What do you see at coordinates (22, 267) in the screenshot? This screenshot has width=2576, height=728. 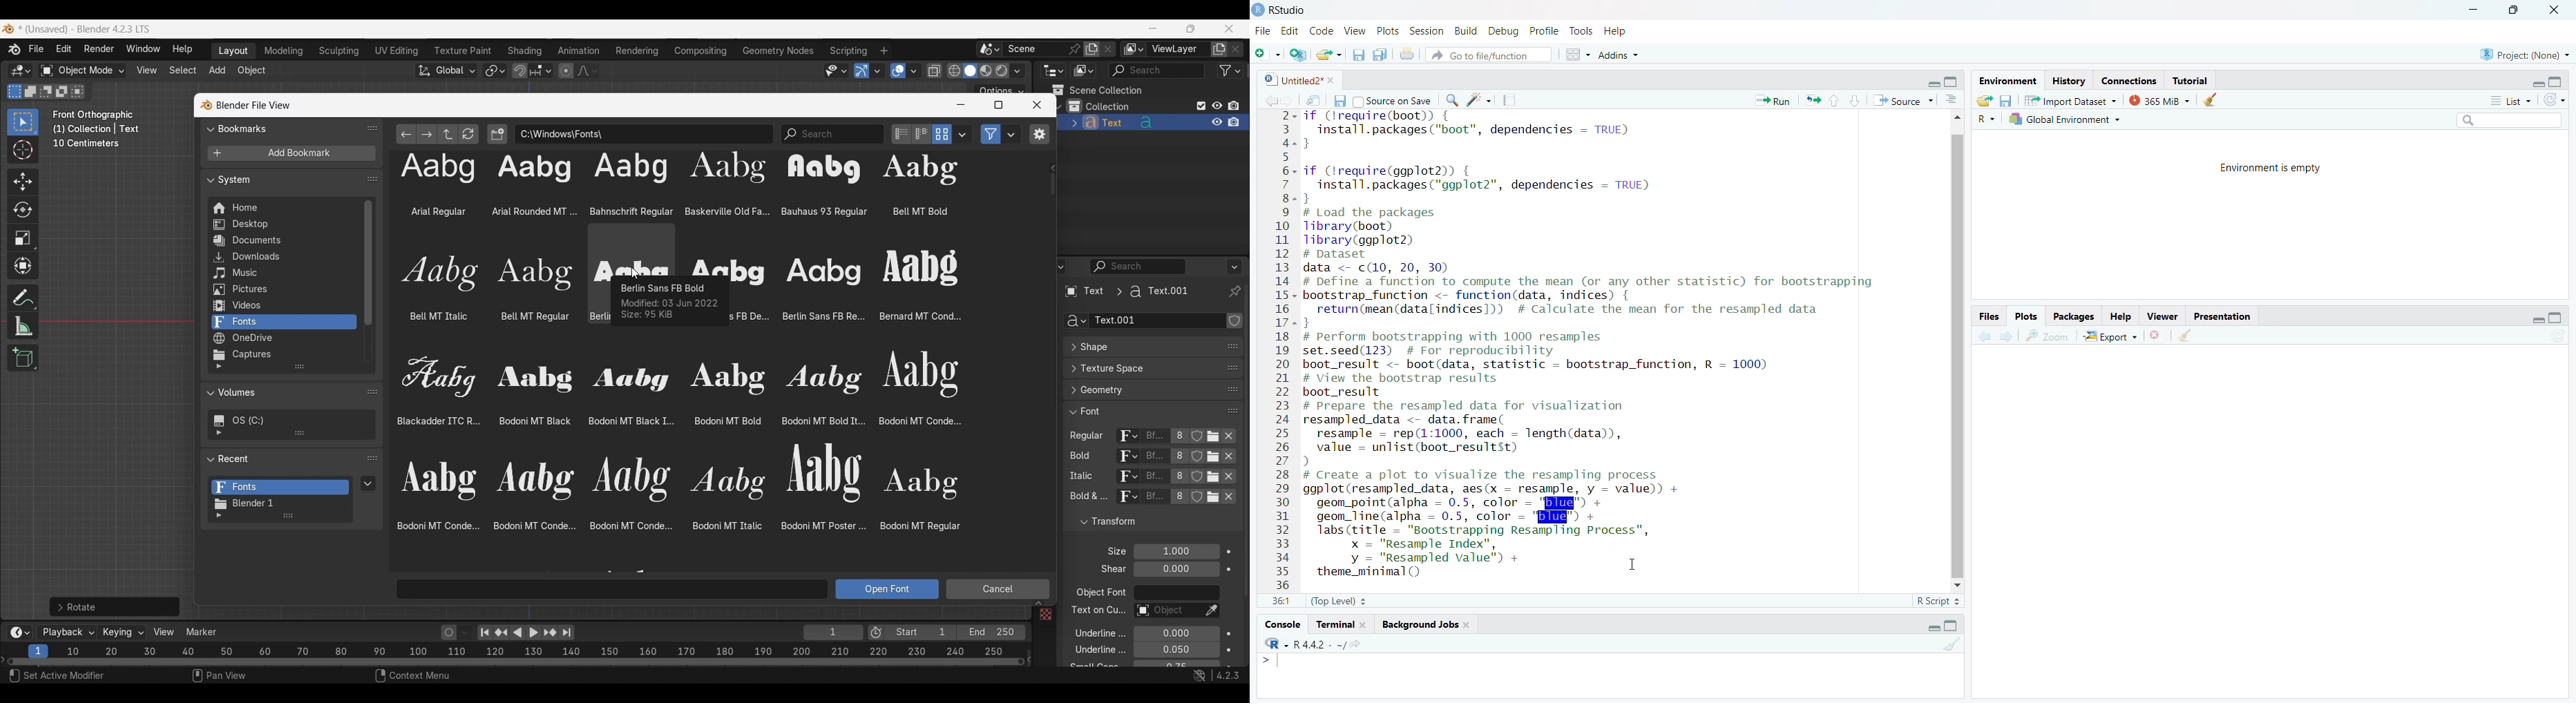 I see `Transform` at bounding box center [22, 267].